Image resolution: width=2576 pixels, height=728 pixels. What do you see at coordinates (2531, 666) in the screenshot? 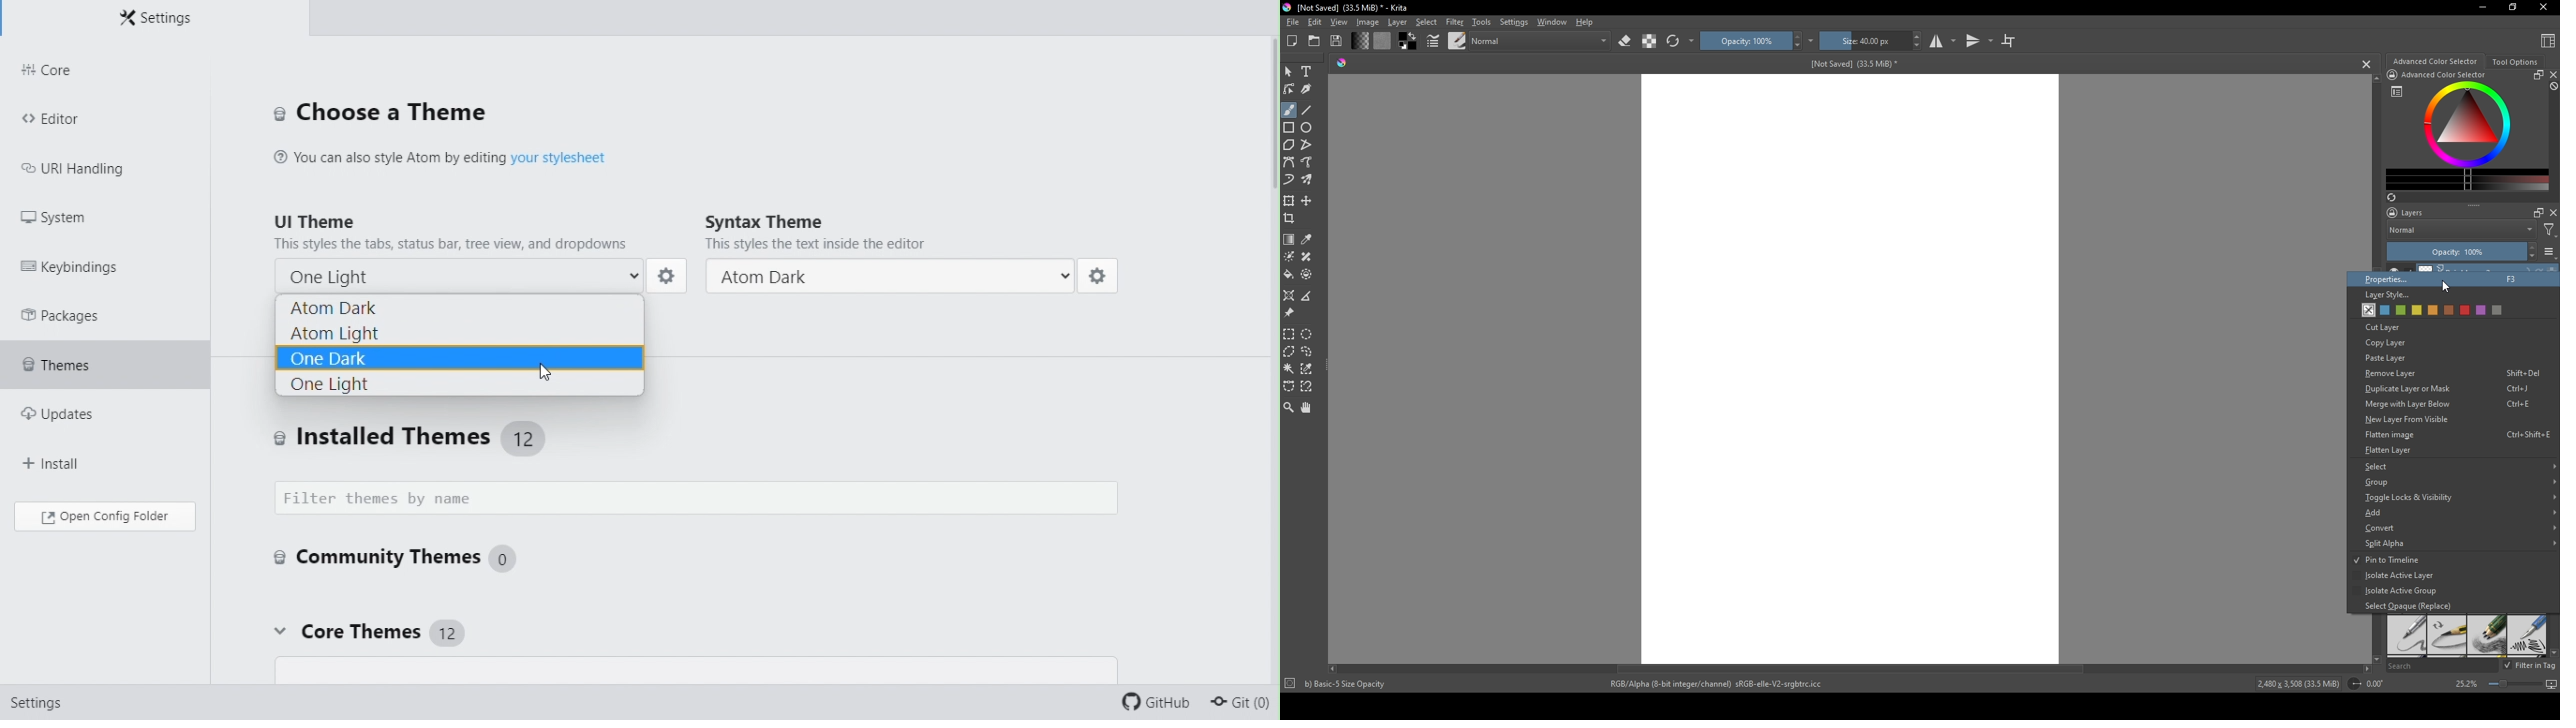
I see `Filter in tag` at bounding box center [2531, 666].